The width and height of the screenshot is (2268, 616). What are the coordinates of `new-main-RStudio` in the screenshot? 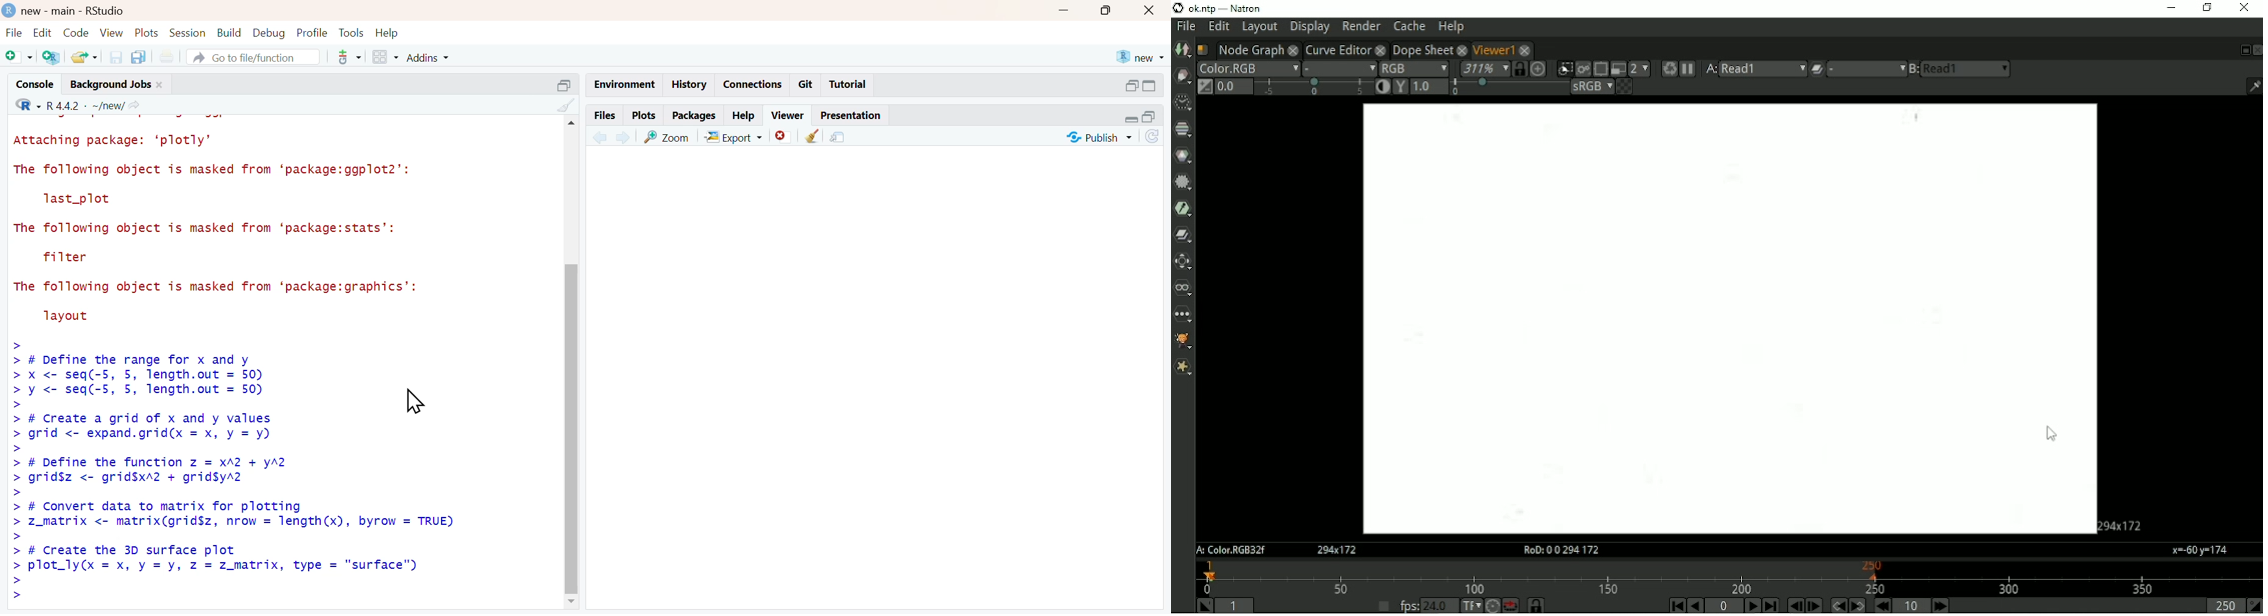 It's located at (75, 10).